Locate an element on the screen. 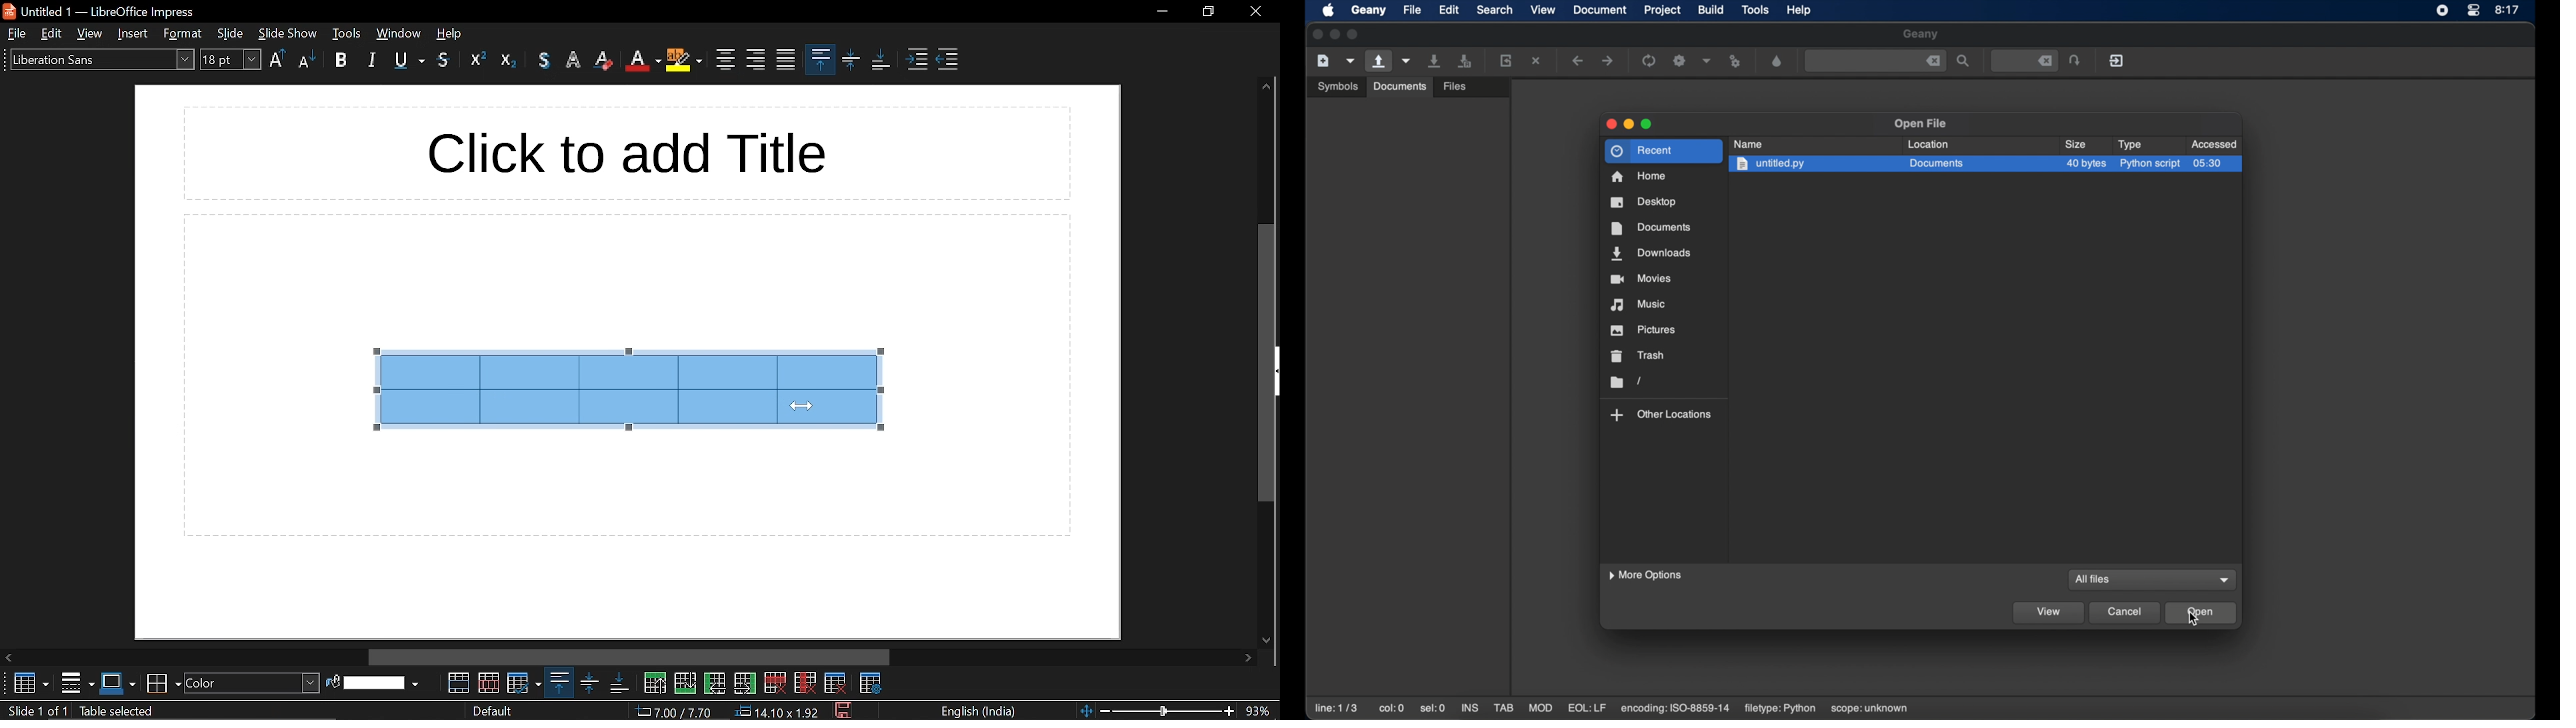 The width and height of the screenshot is (2576, 728). minimize is located at coordinates (1162, 12).